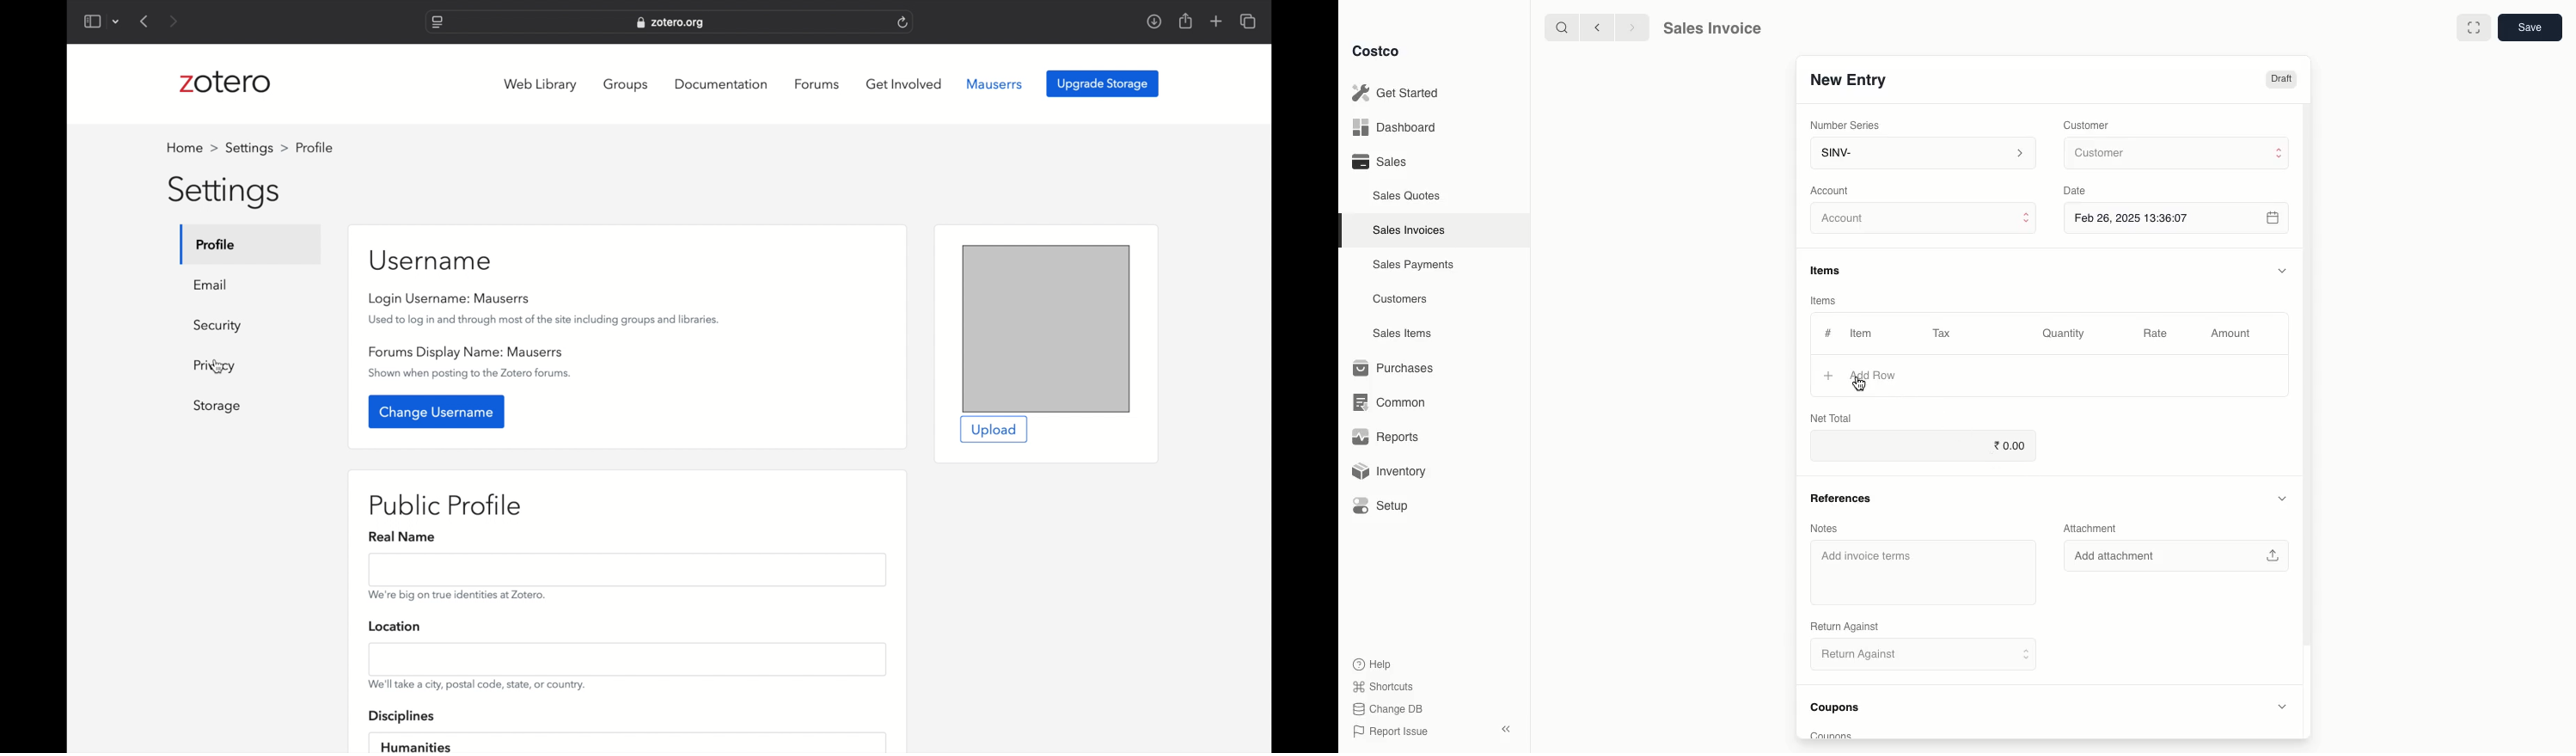 This screenshot has width=2576, height=756. Describe the element at coordinates (192, 148) in the screenshot. I see `home` at that location.